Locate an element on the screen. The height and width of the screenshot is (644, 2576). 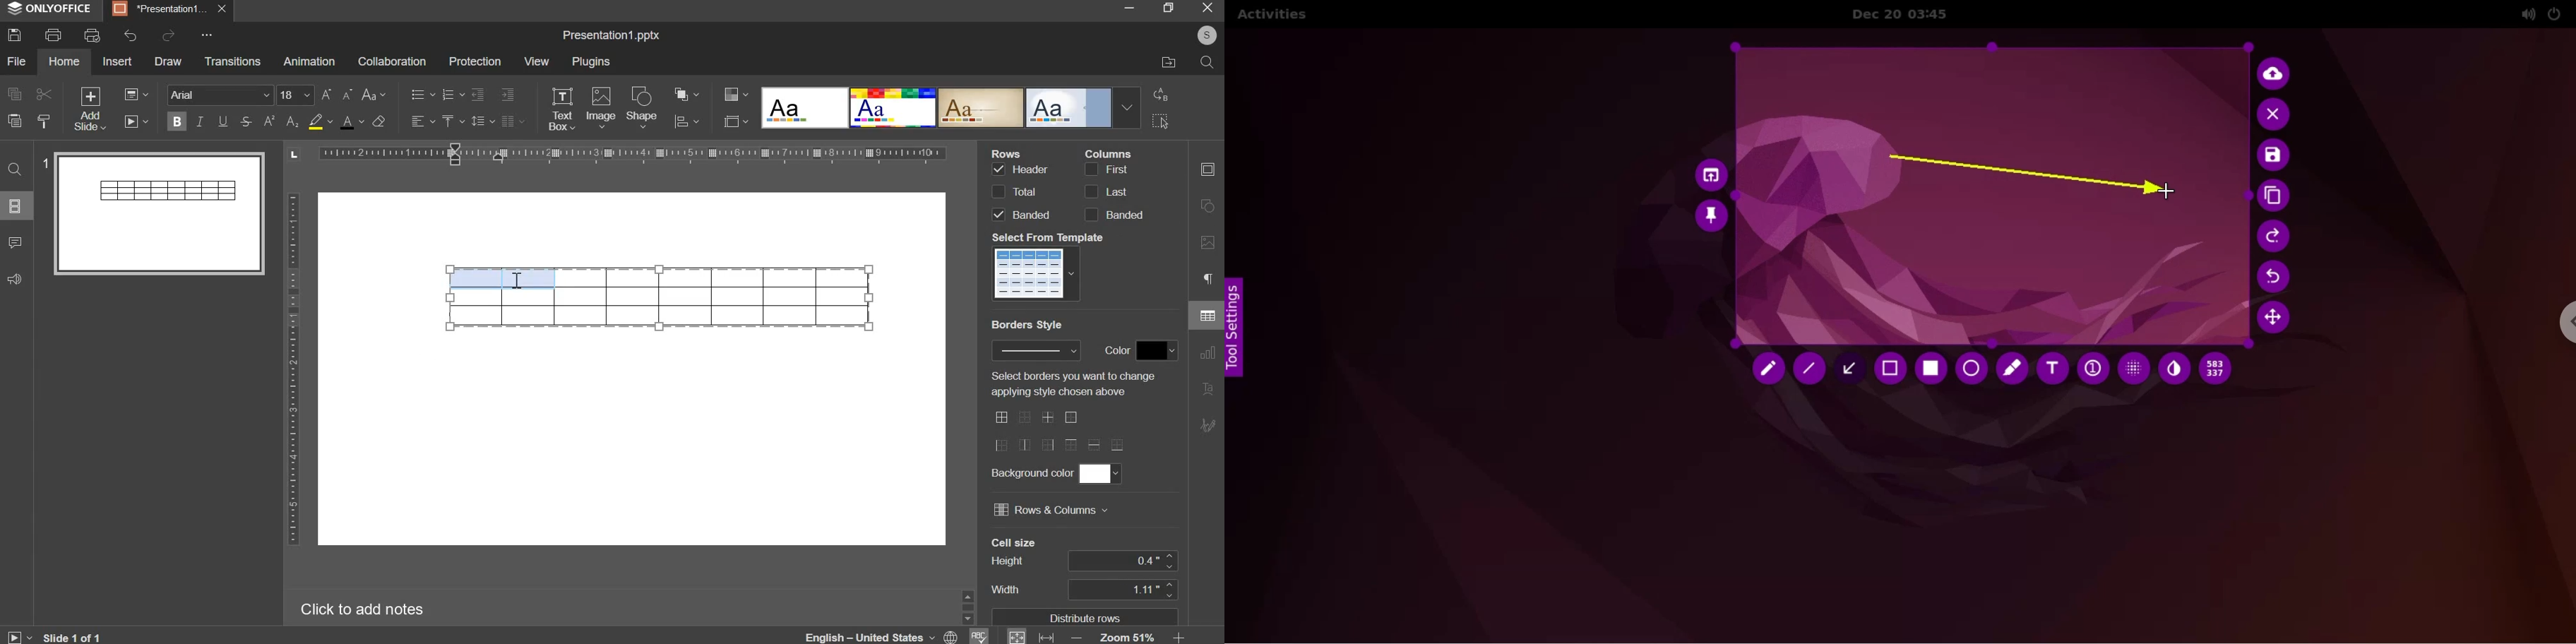
line spacing is located at coordinates (482, 121).